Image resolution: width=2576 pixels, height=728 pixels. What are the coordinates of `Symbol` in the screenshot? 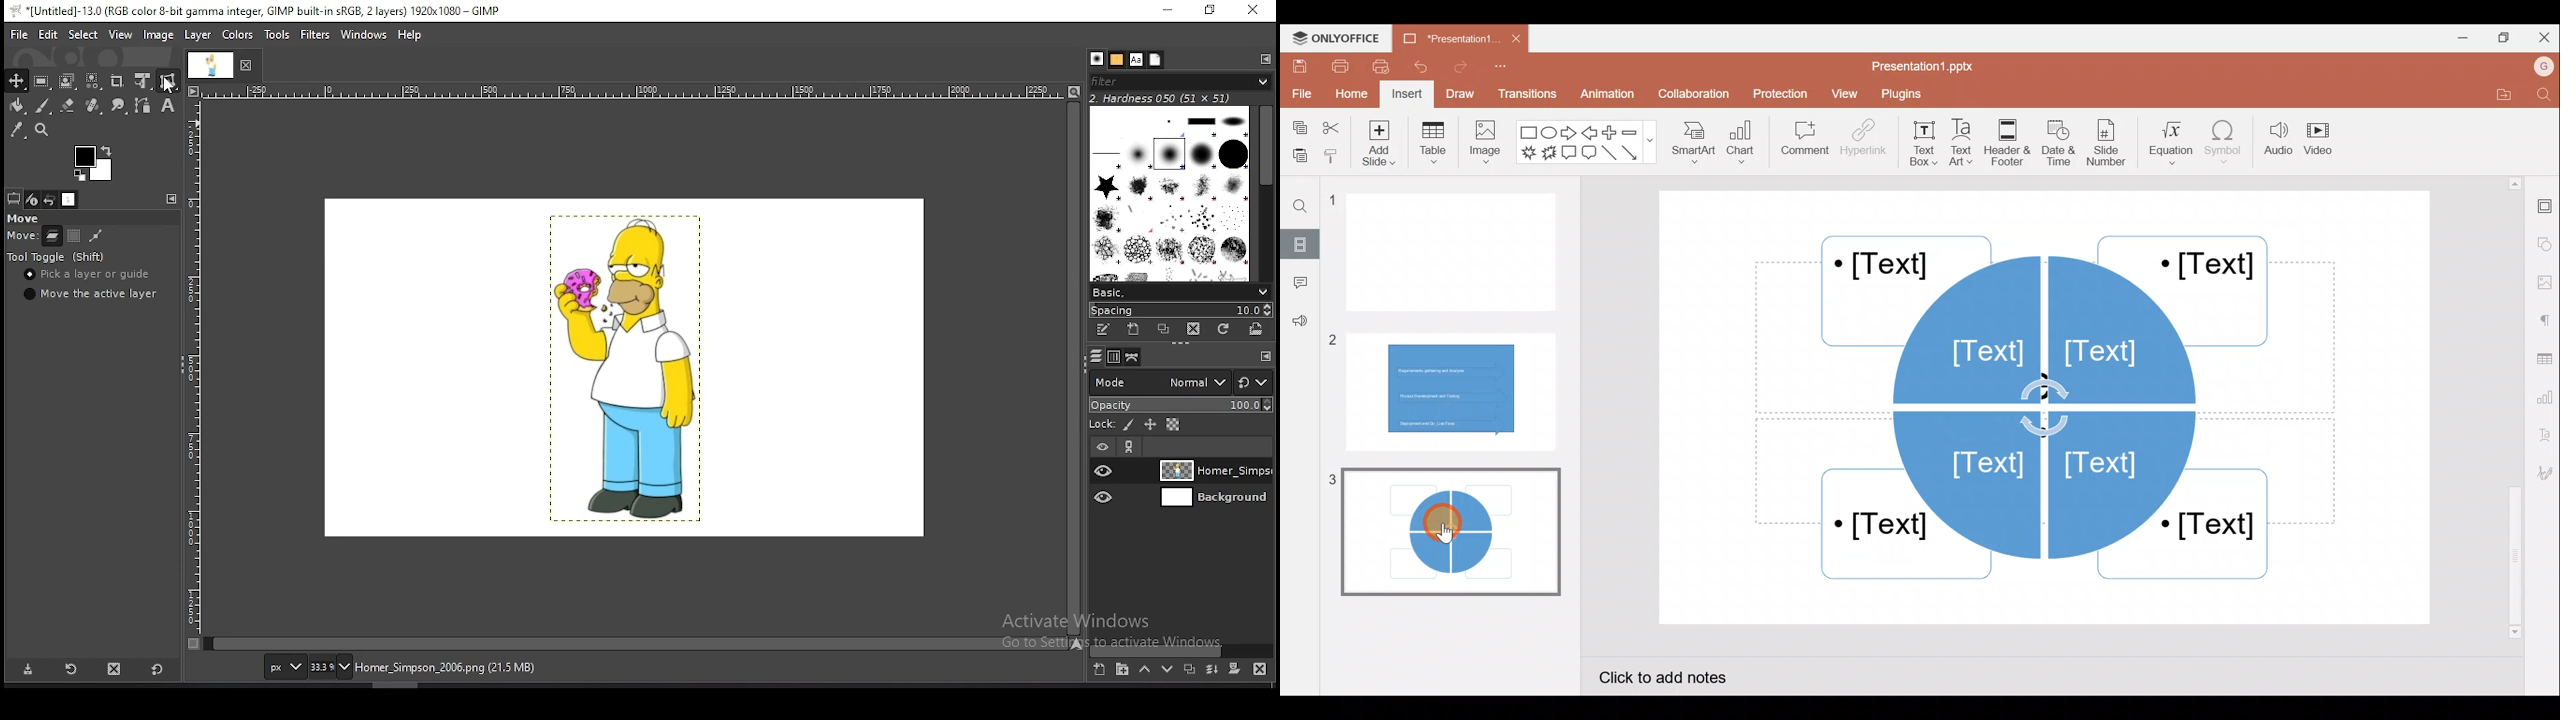 It's located at (2224, 145).